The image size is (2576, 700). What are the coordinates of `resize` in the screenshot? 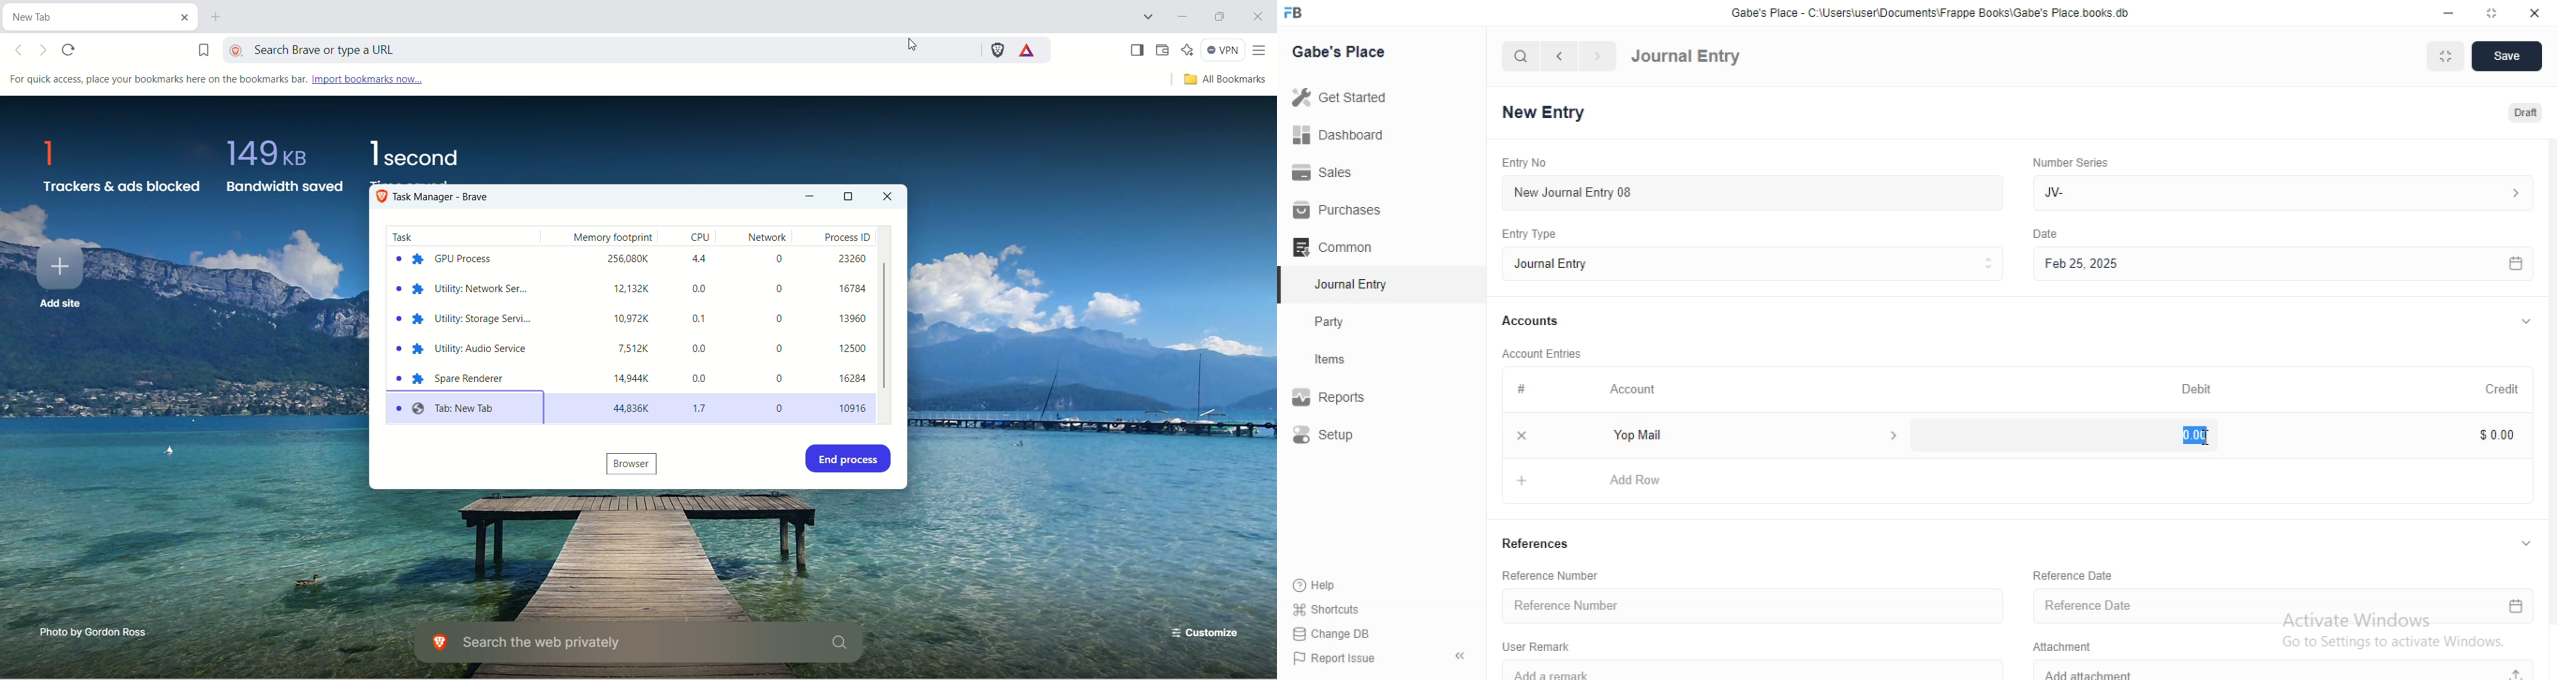 It's located at (2488, 12).